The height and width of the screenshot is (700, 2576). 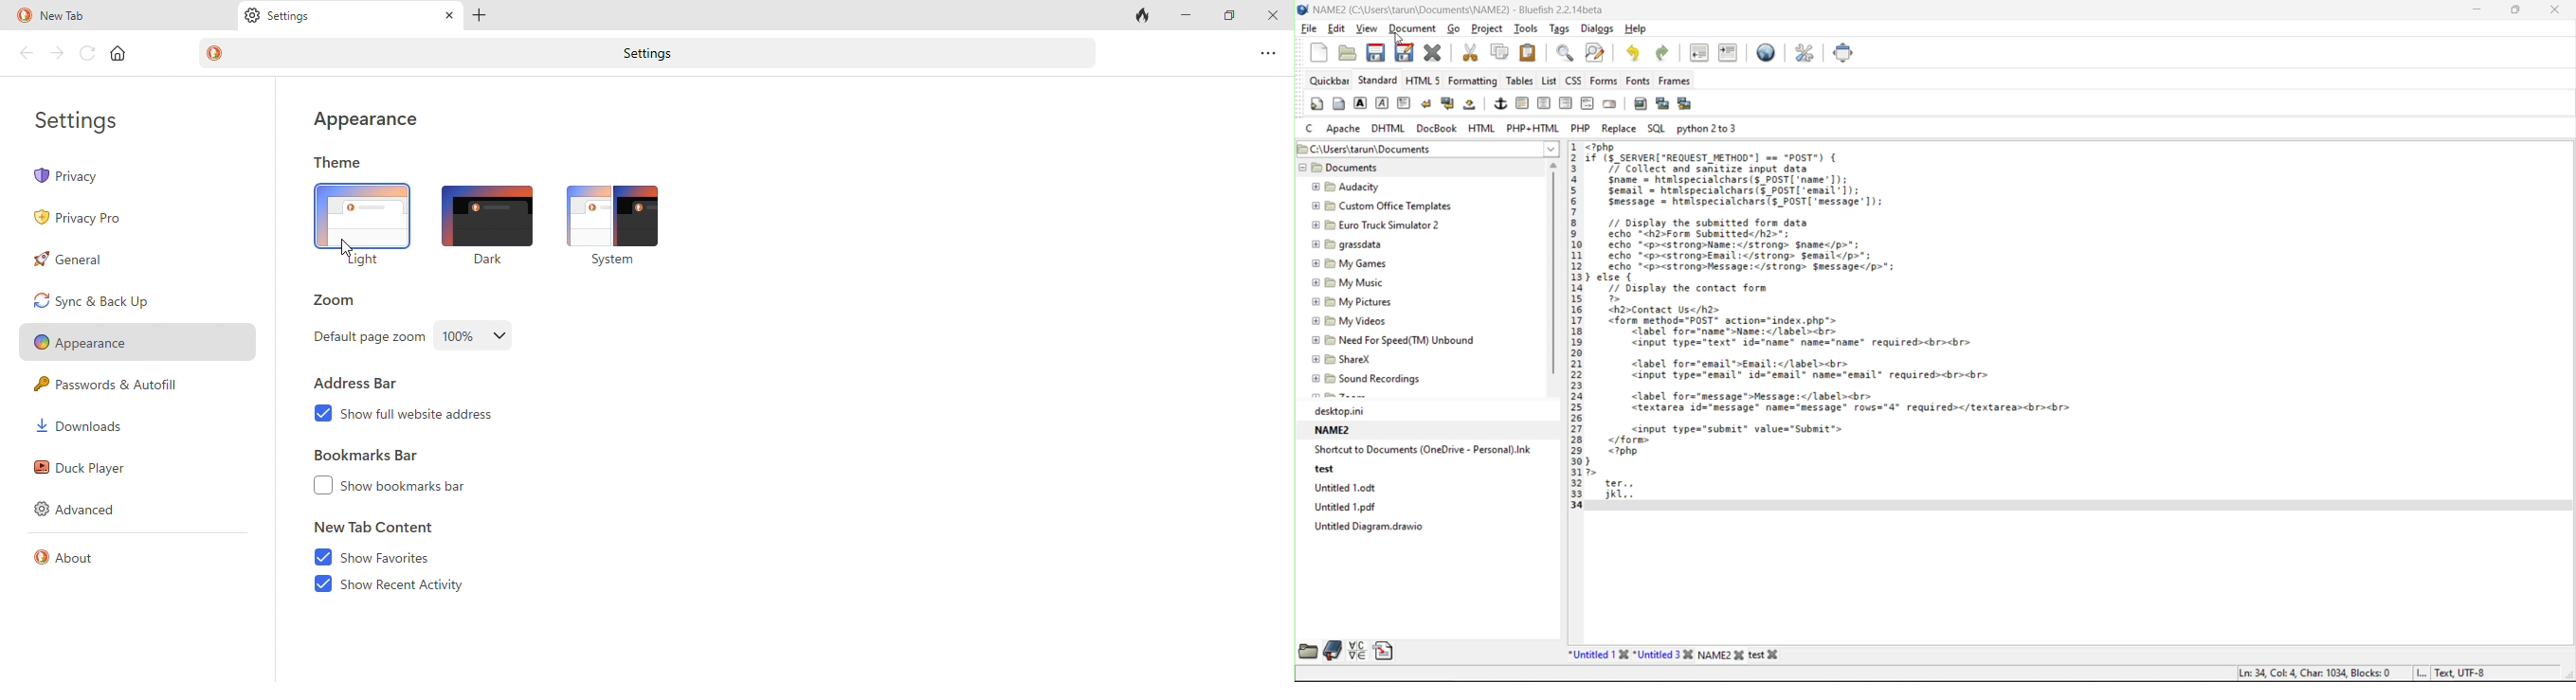 What do you see at coordinates (69, 16) in the screenshot?
I see `new tab ` at bounding box center [69, 16].